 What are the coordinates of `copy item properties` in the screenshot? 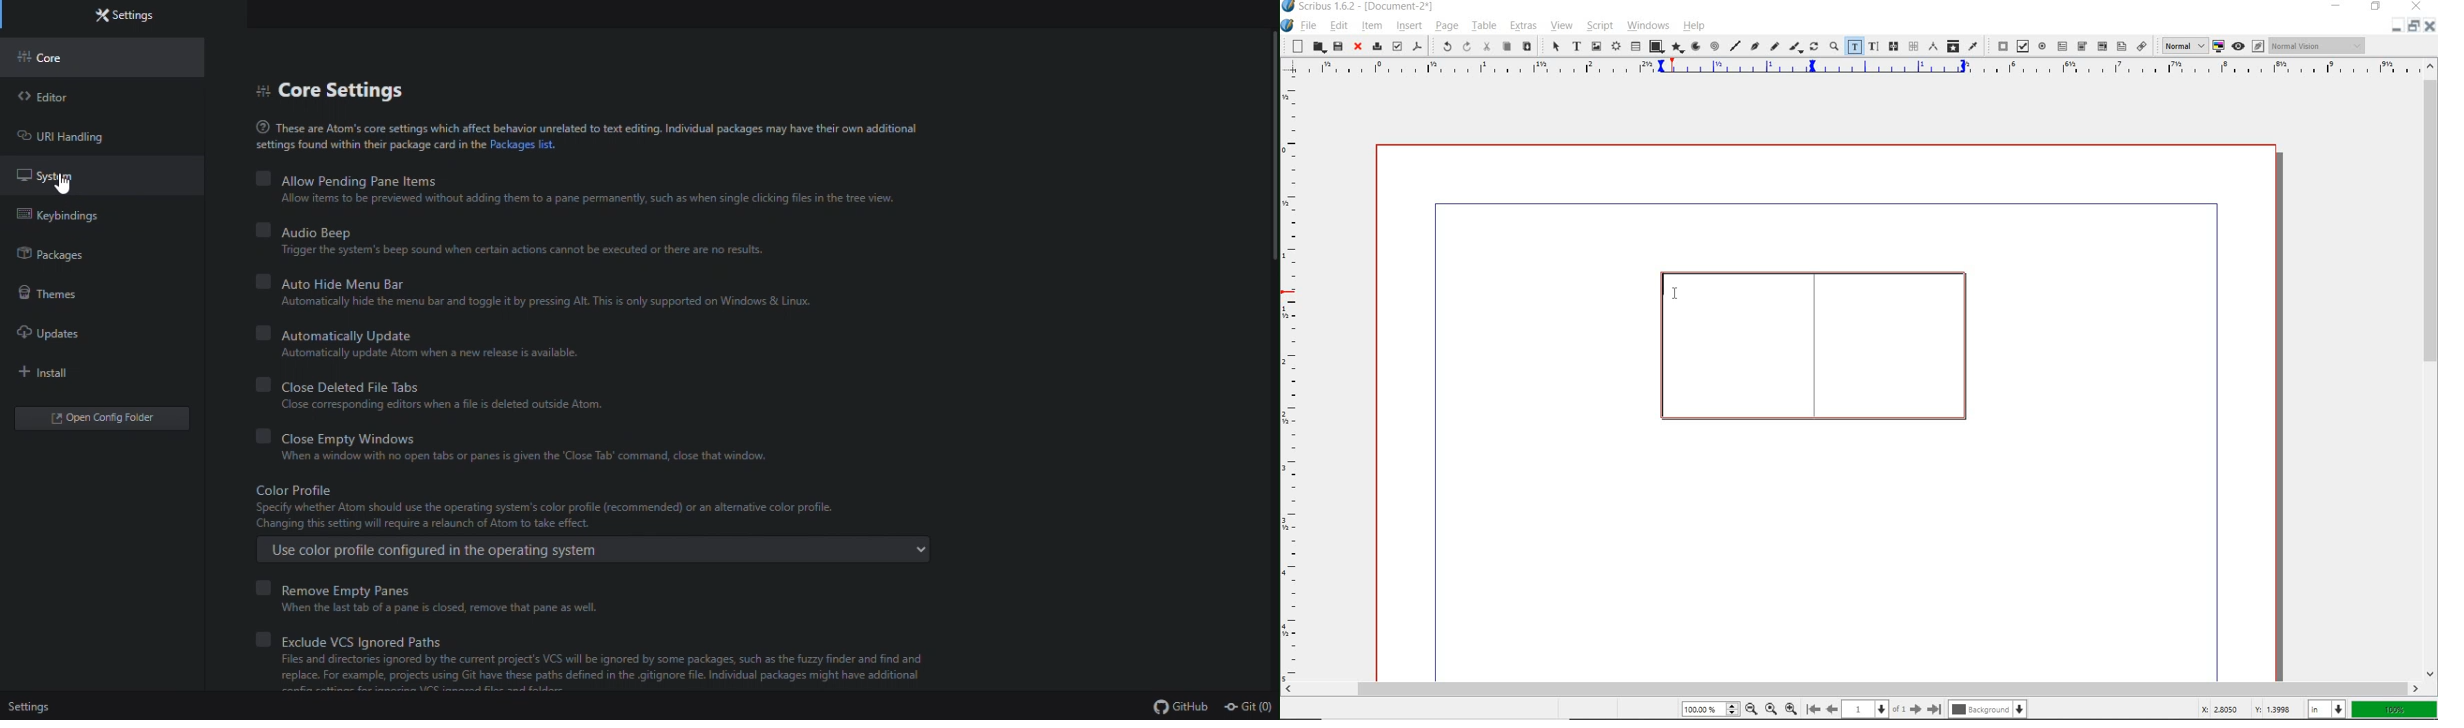 It's located at (1952, 46).